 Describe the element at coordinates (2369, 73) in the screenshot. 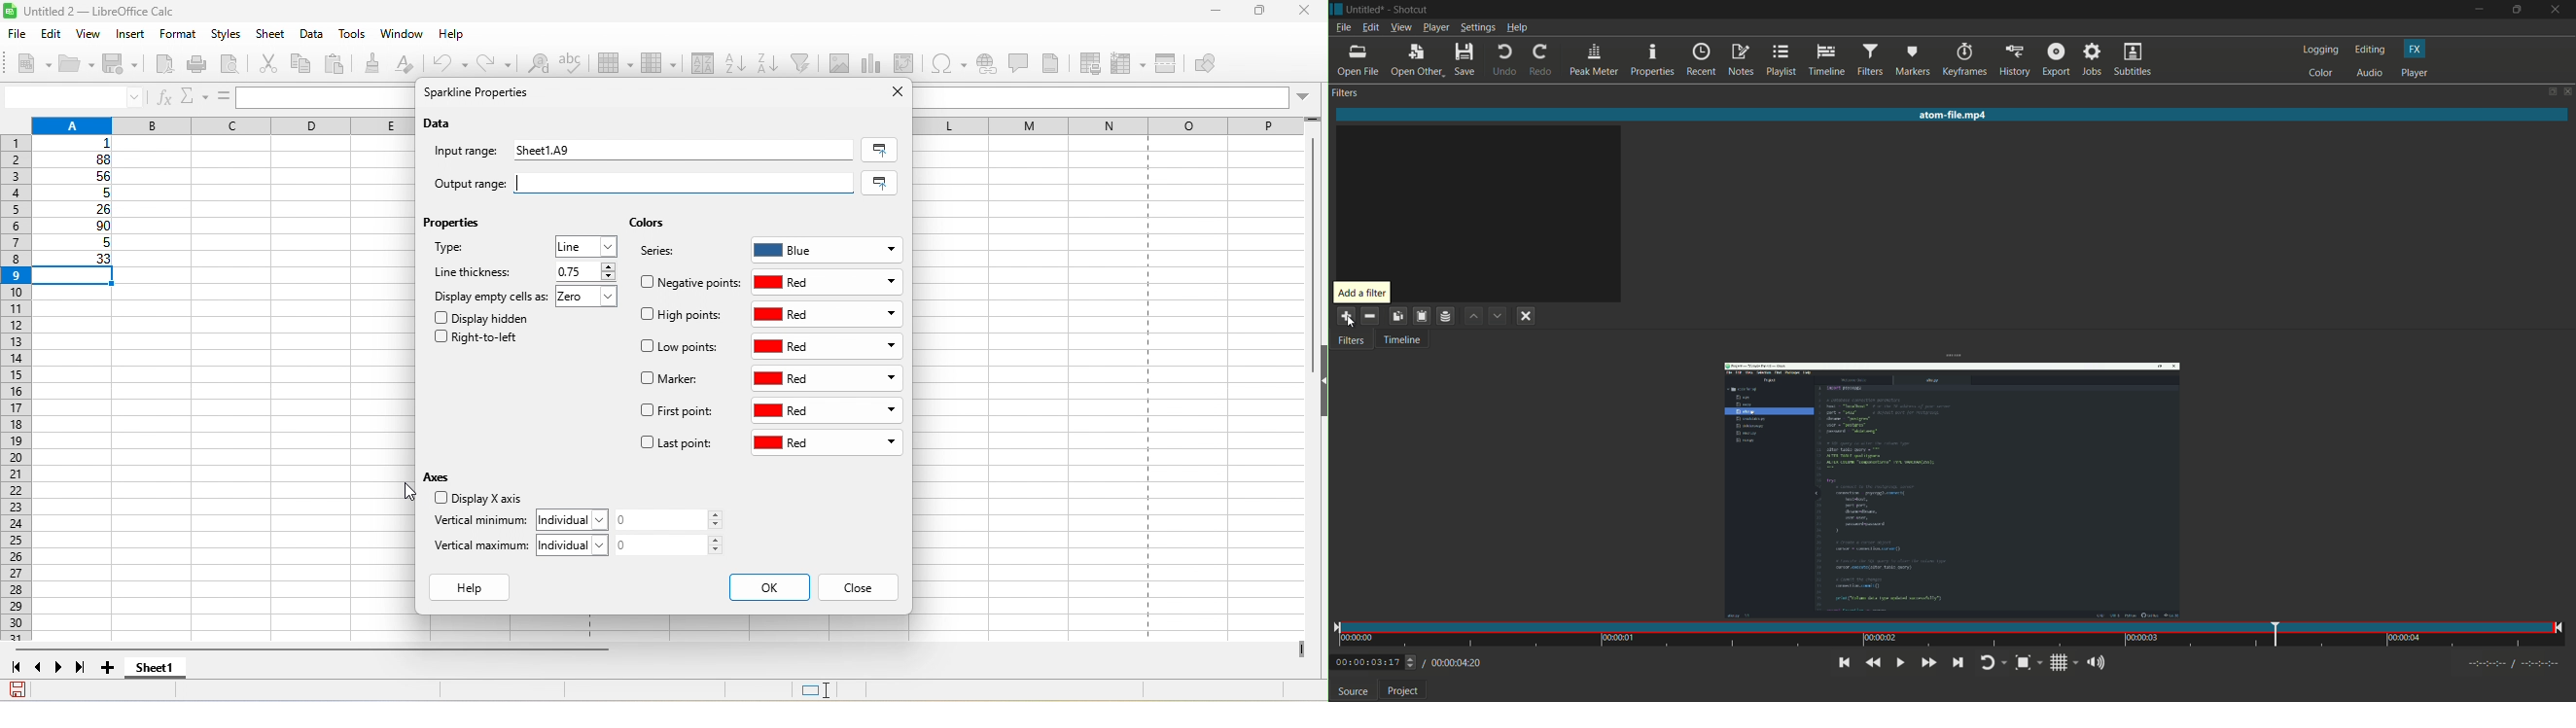

I see `audio` at that location.